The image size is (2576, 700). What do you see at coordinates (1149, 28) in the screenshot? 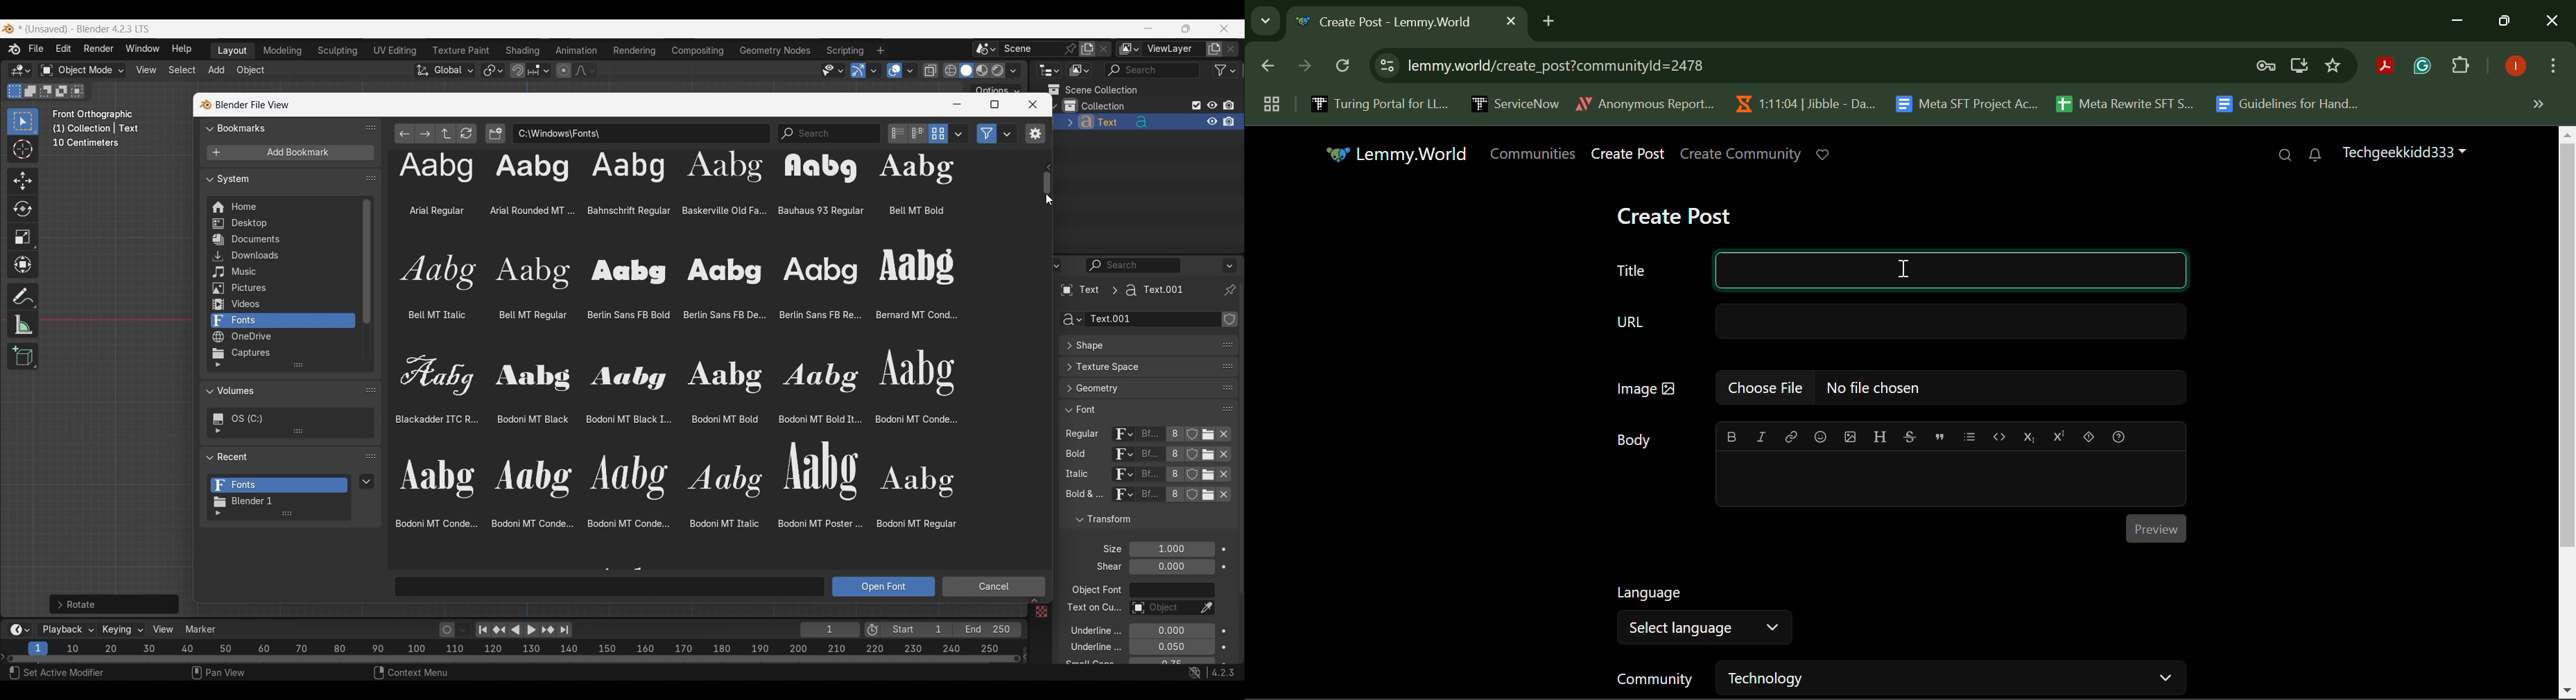
I see `Minimize` at bounding box center [1149, 28].